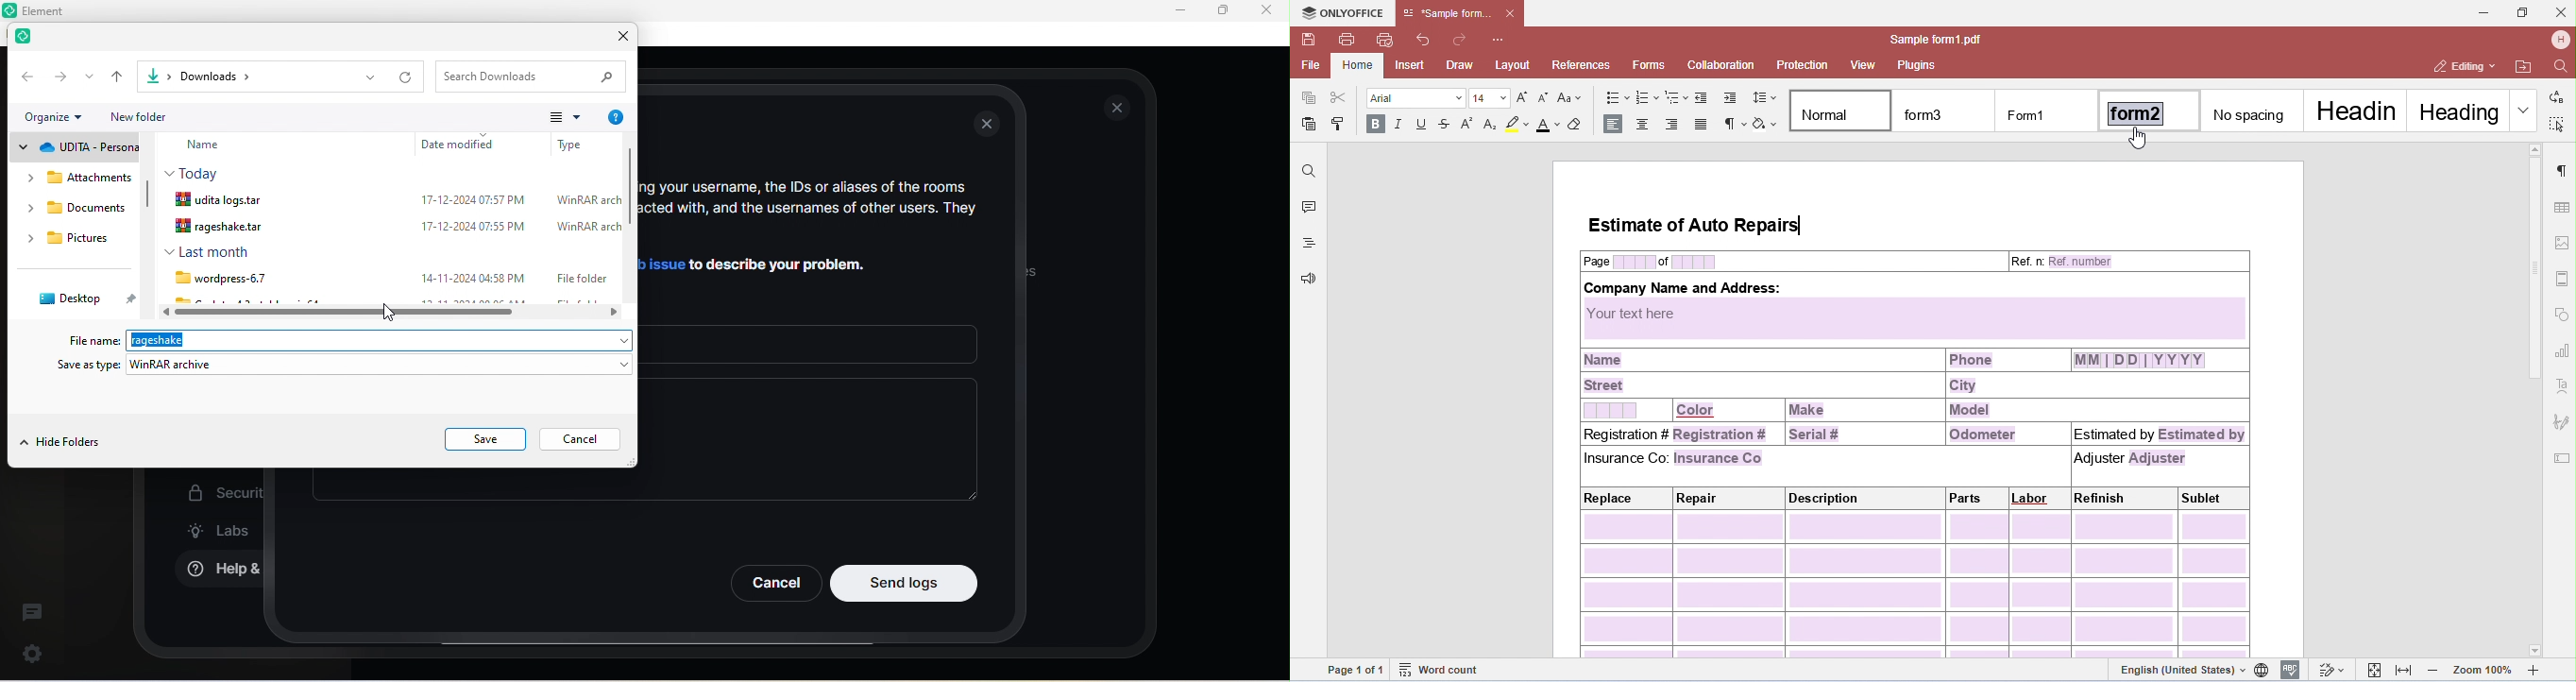  What do you see at coordinates (615, 118) in the screenshot?
I see `help` at bounding box center [615, 118].